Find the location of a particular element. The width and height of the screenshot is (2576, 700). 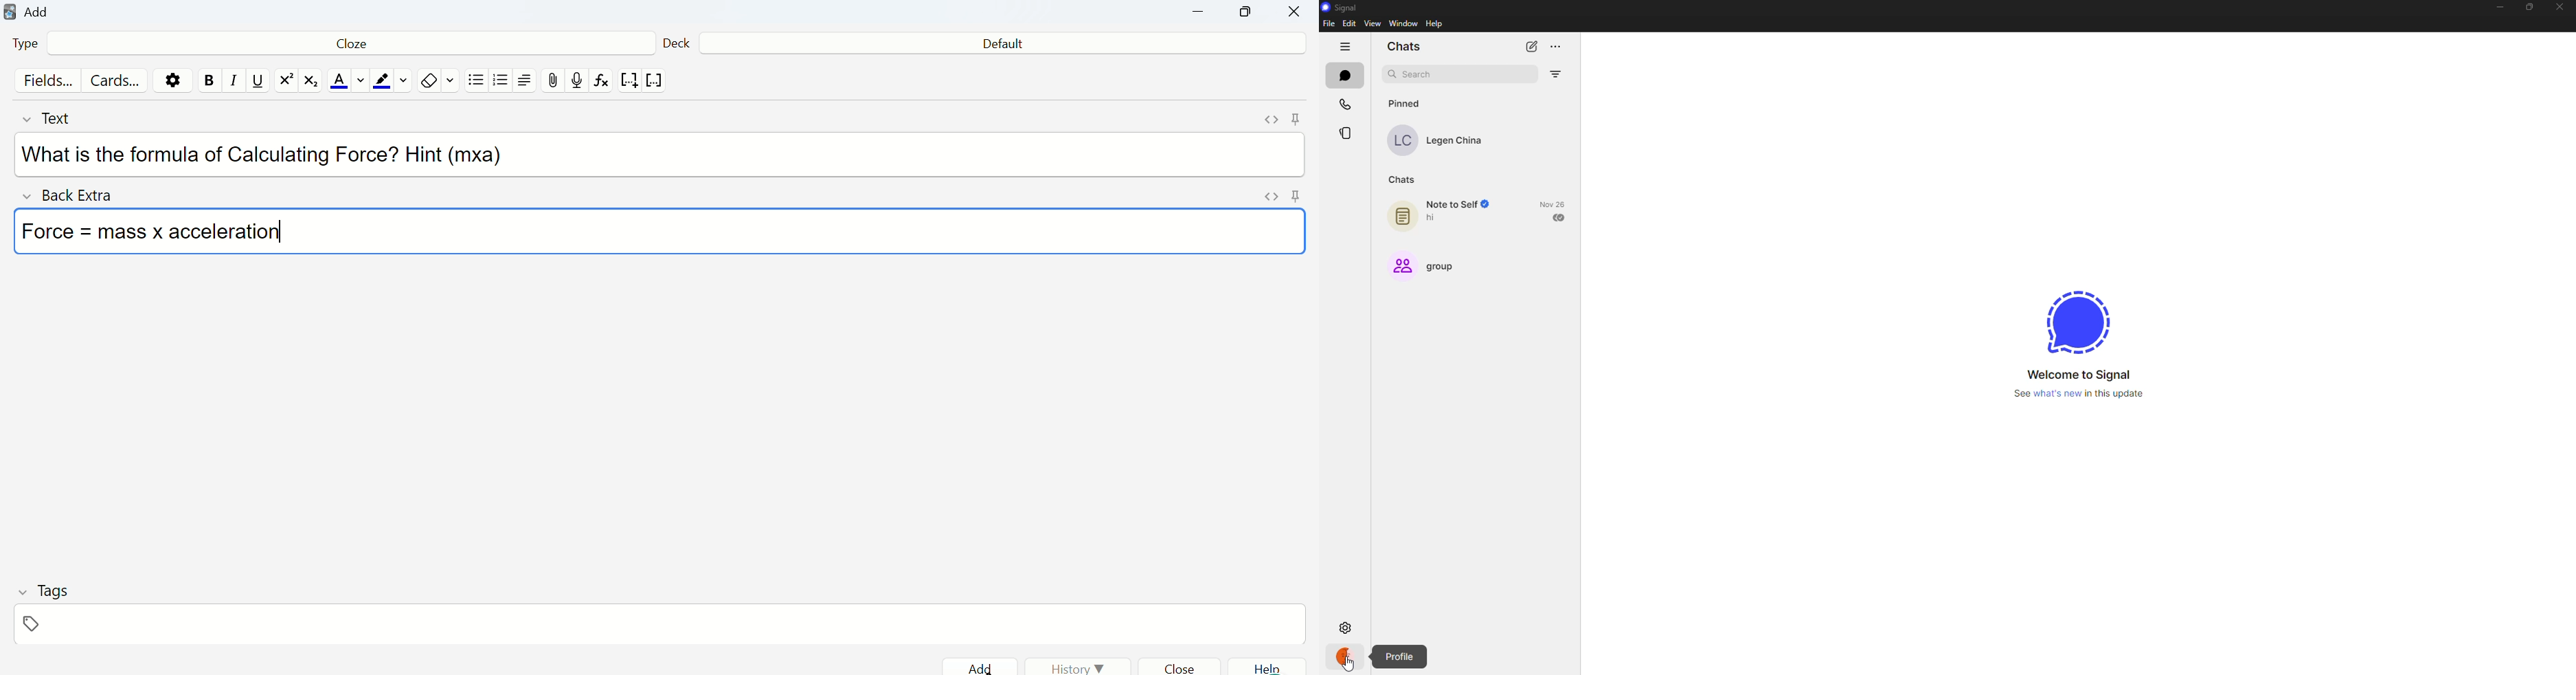

Tag is located at coordinates (32, 626).